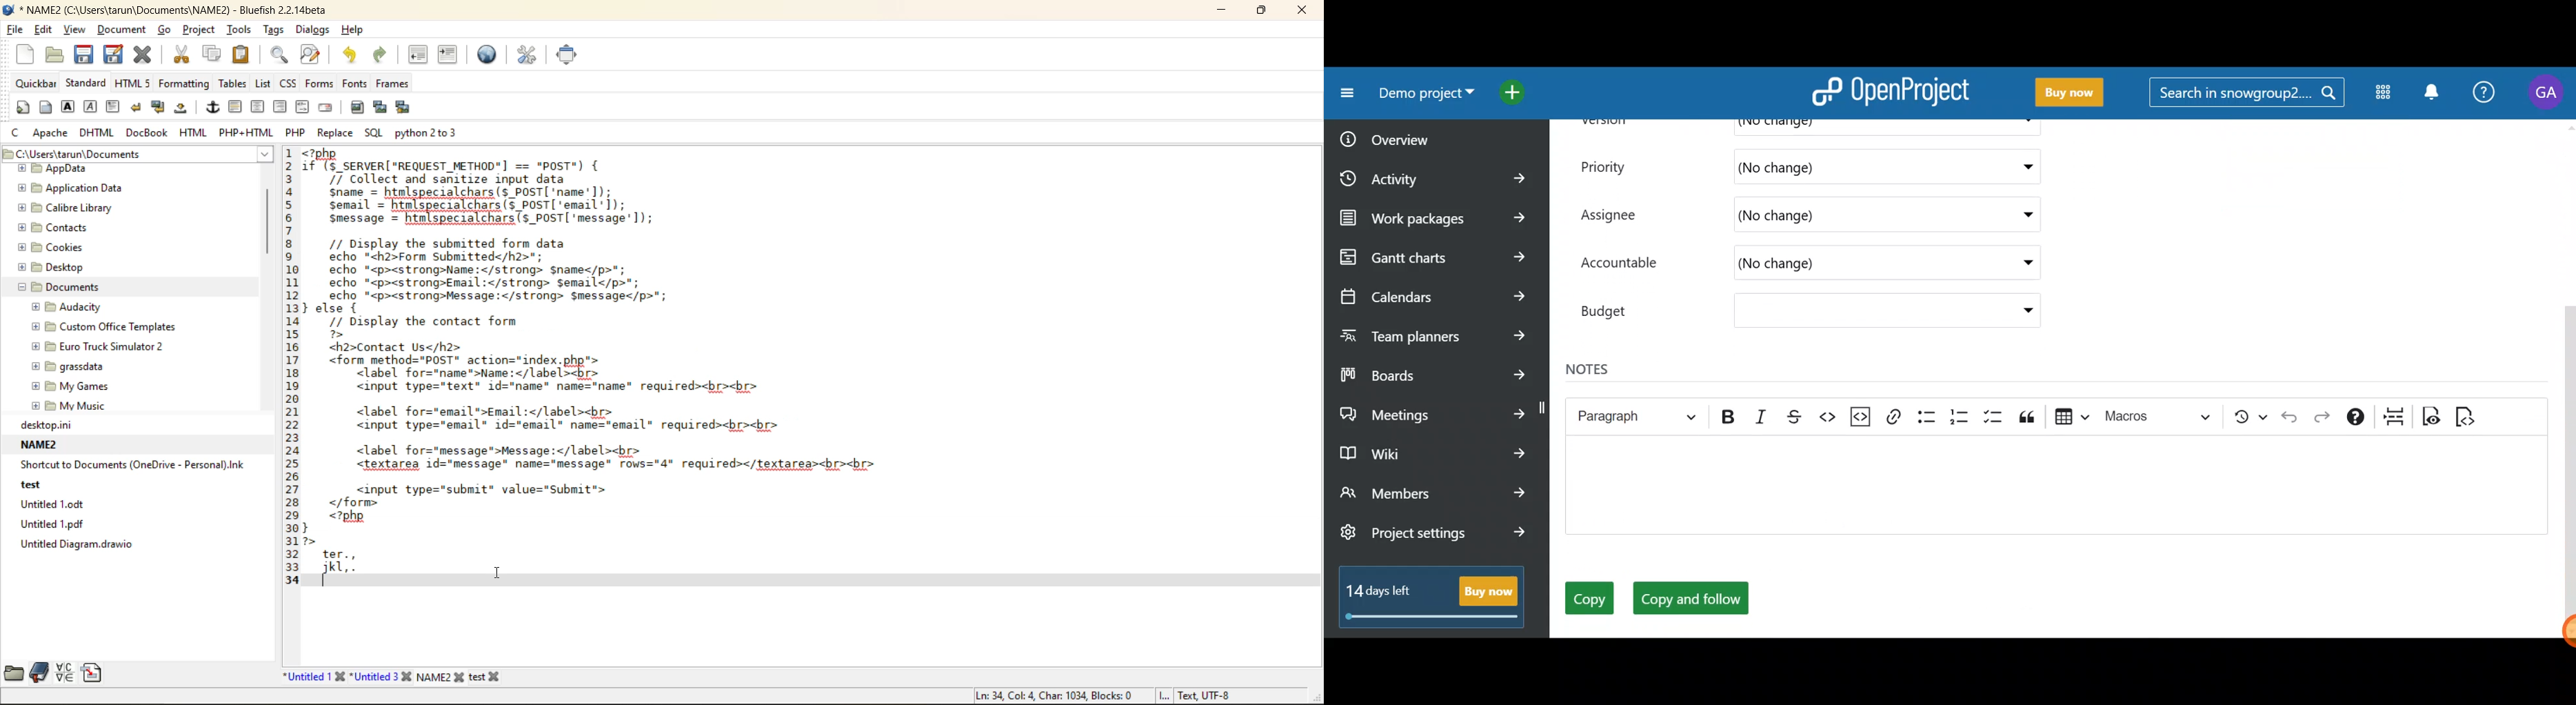  I want to click on Bulleted list, so click(1929, 416).